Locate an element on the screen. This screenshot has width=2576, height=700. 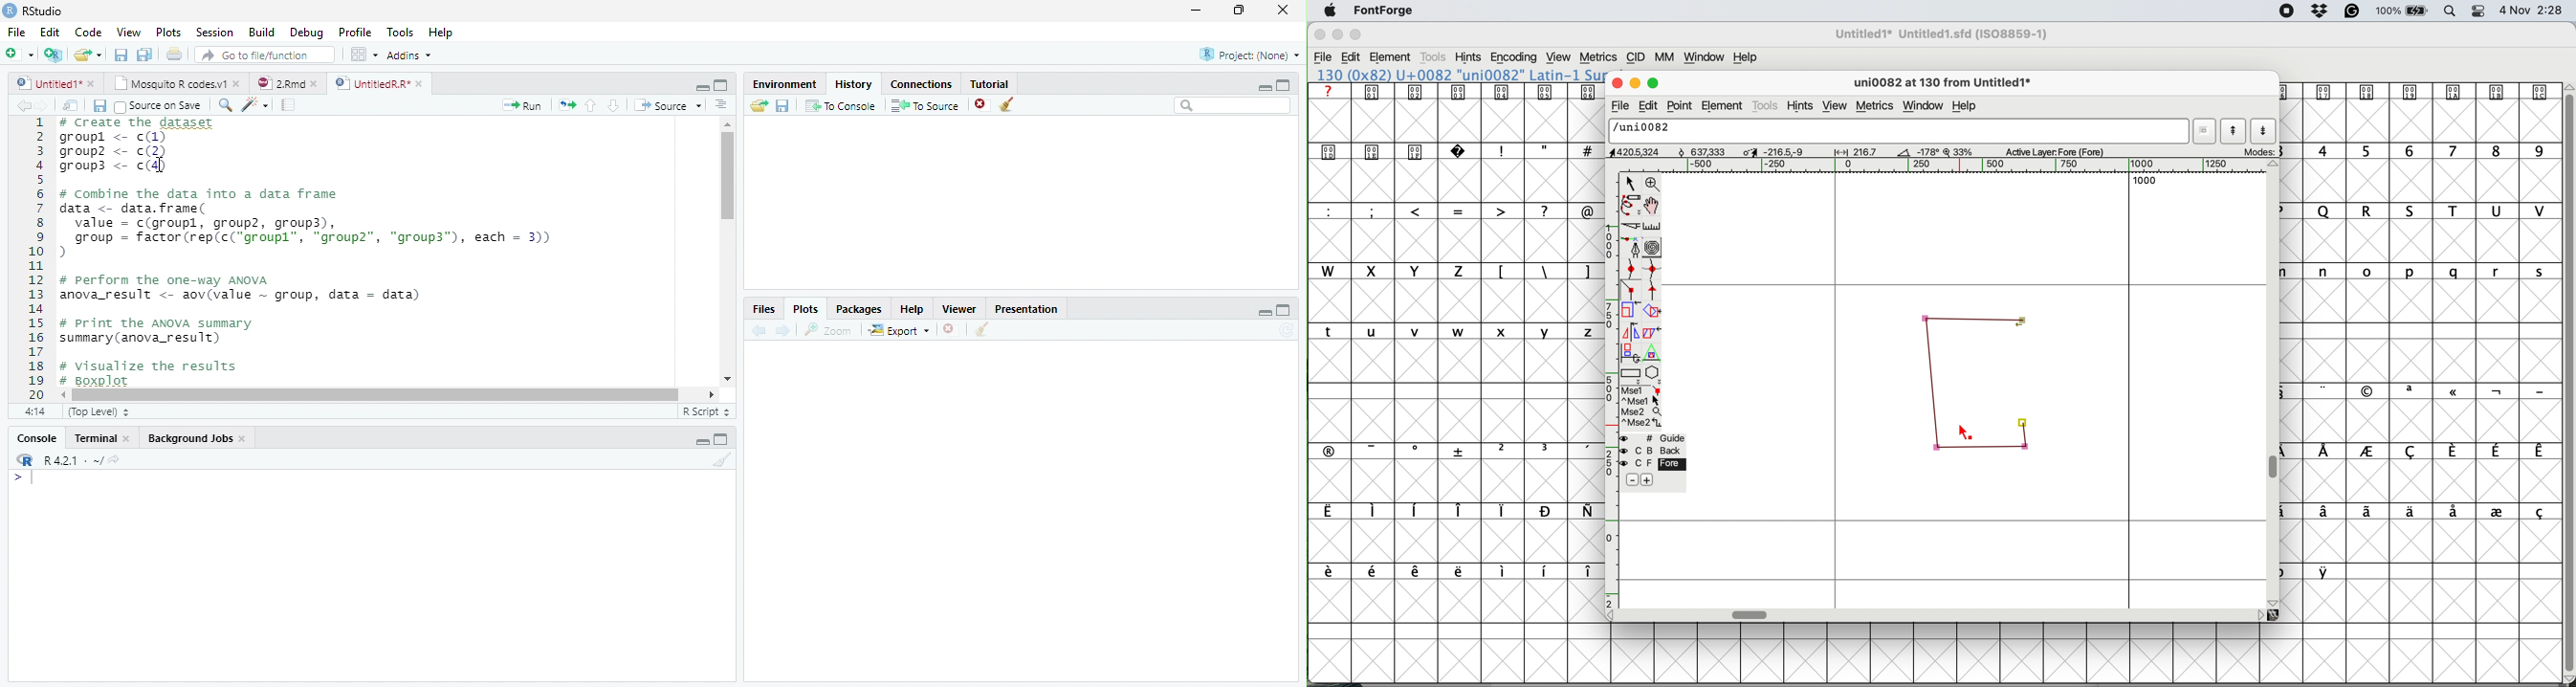
Save all is located at coordinates (103, 107).